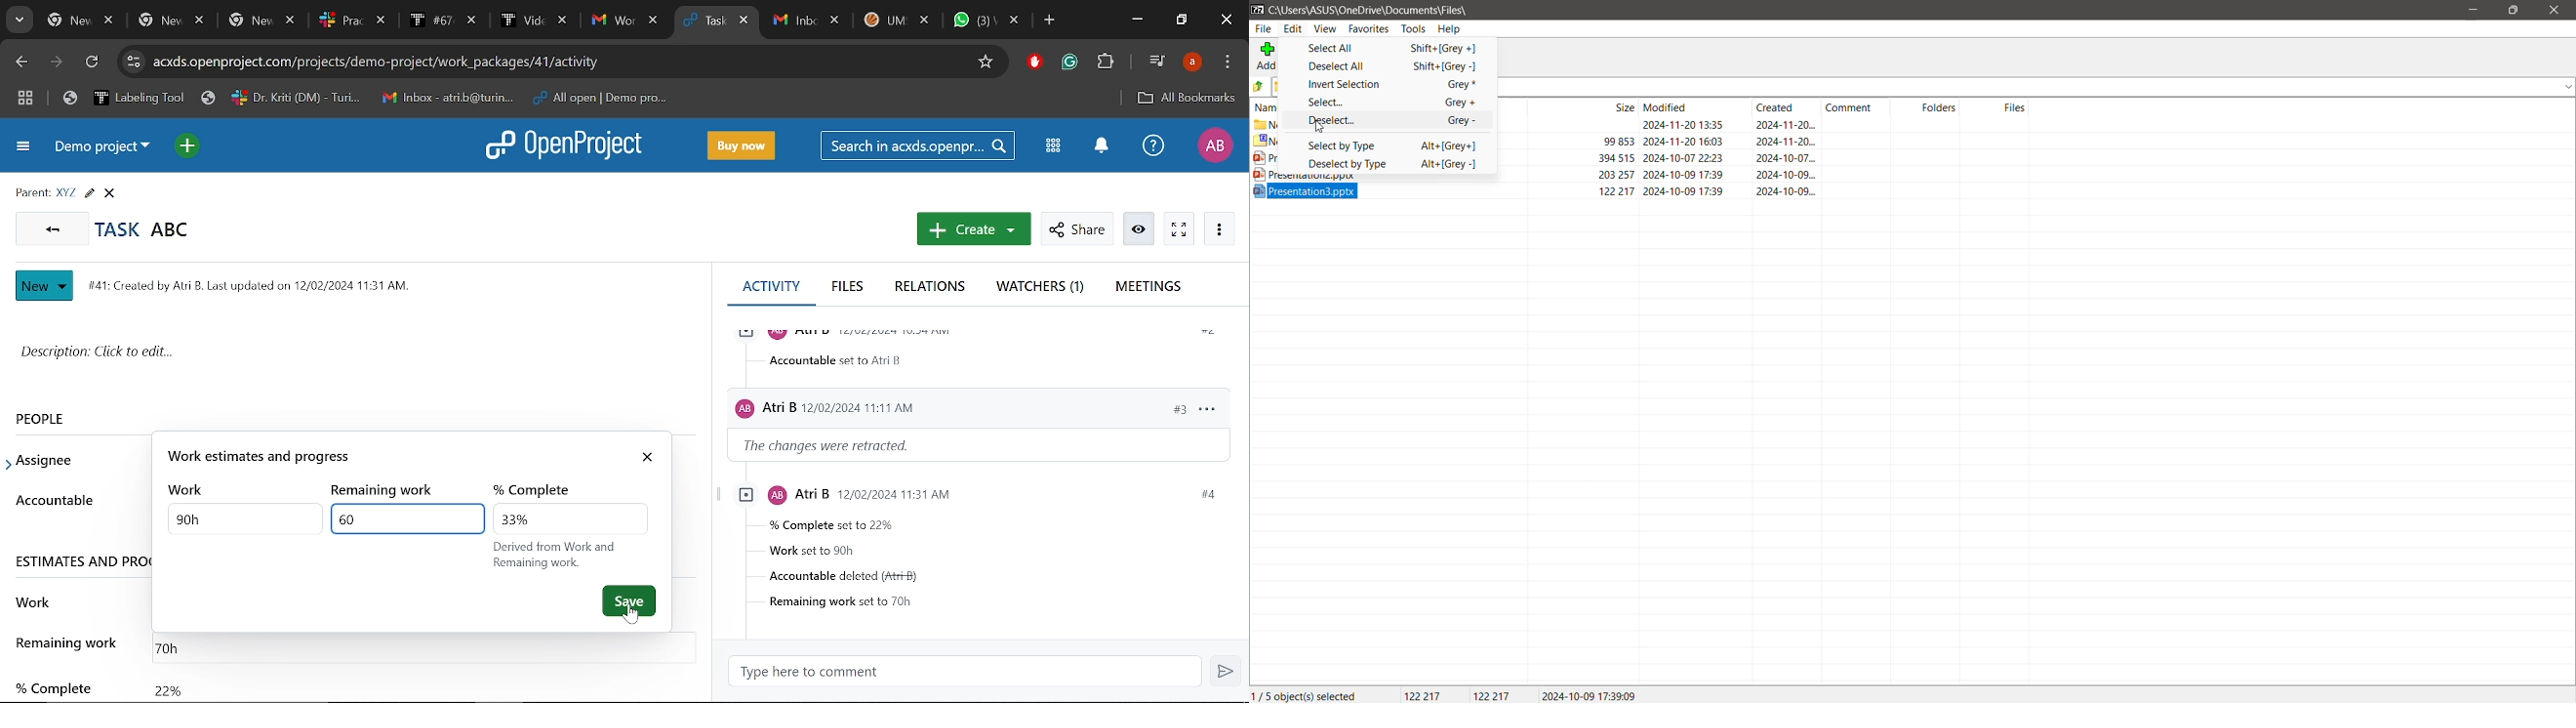  I want to click on % complete, so click(539, 491).